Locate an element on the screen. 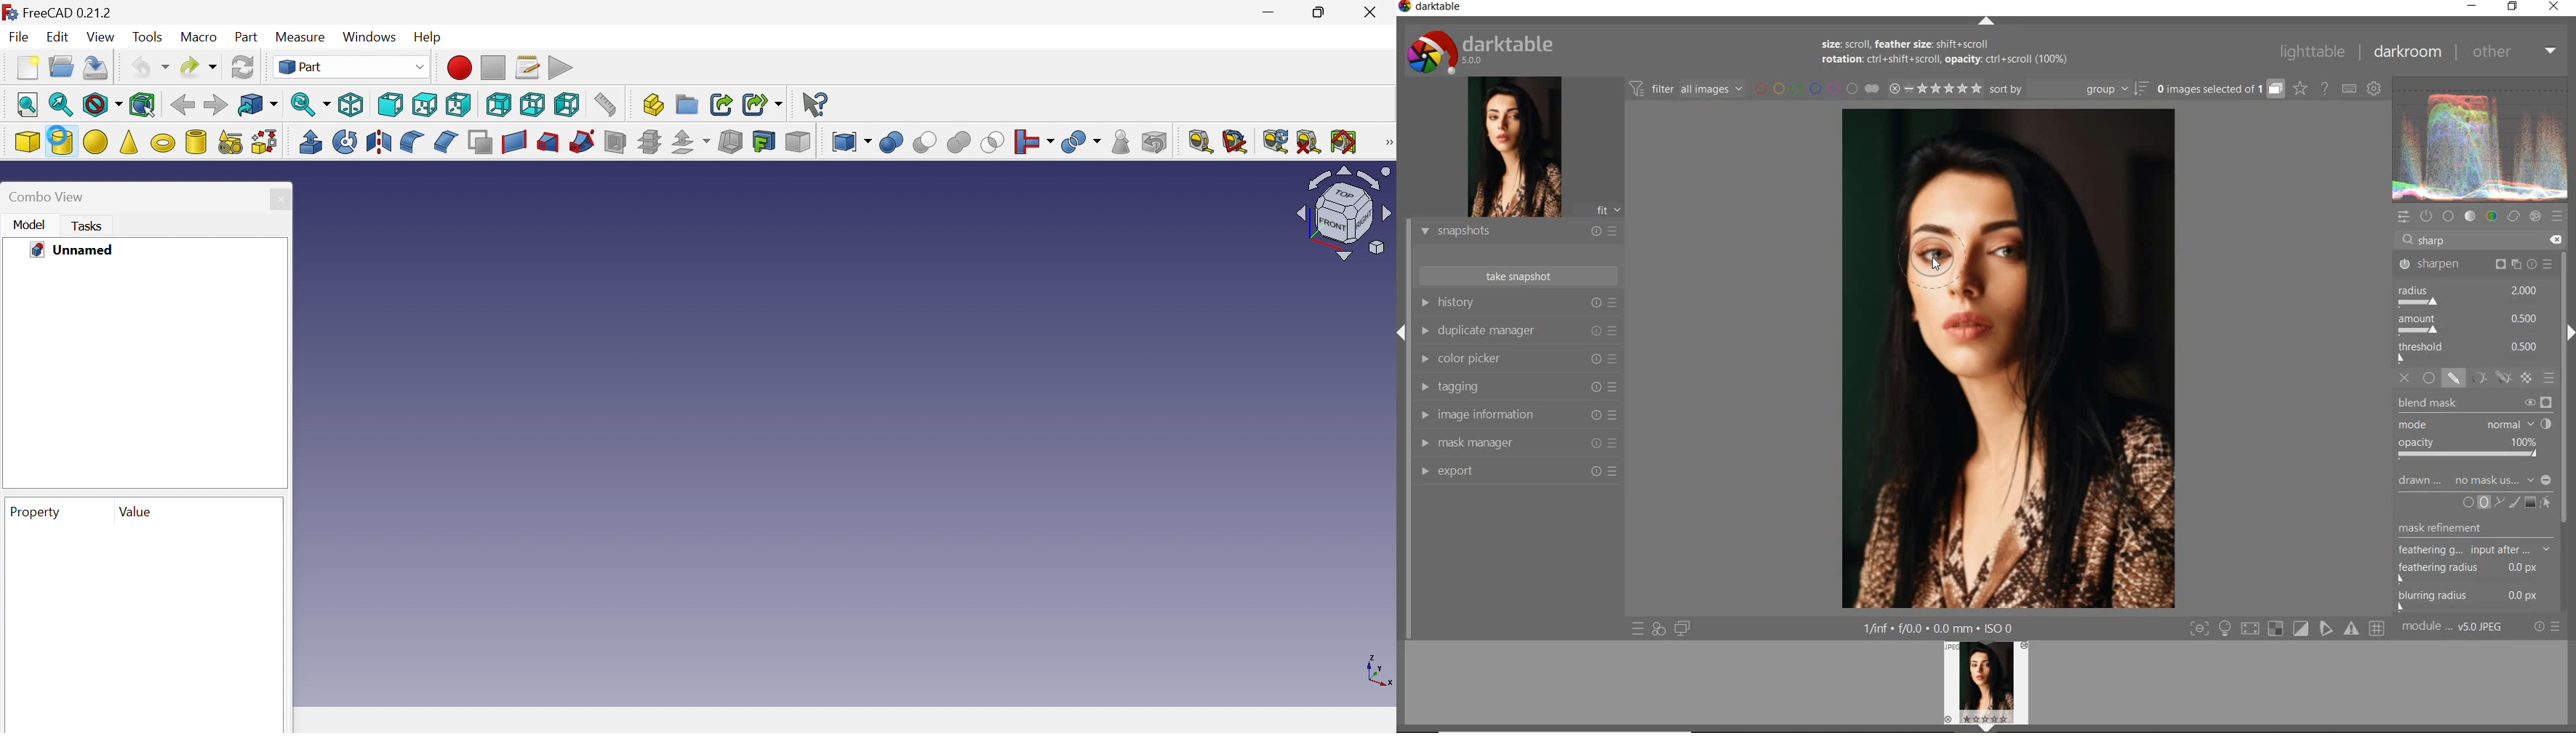 The width and height of the screenshot is (2576, 756). blurring radius is located at coordinates (2469, 600).